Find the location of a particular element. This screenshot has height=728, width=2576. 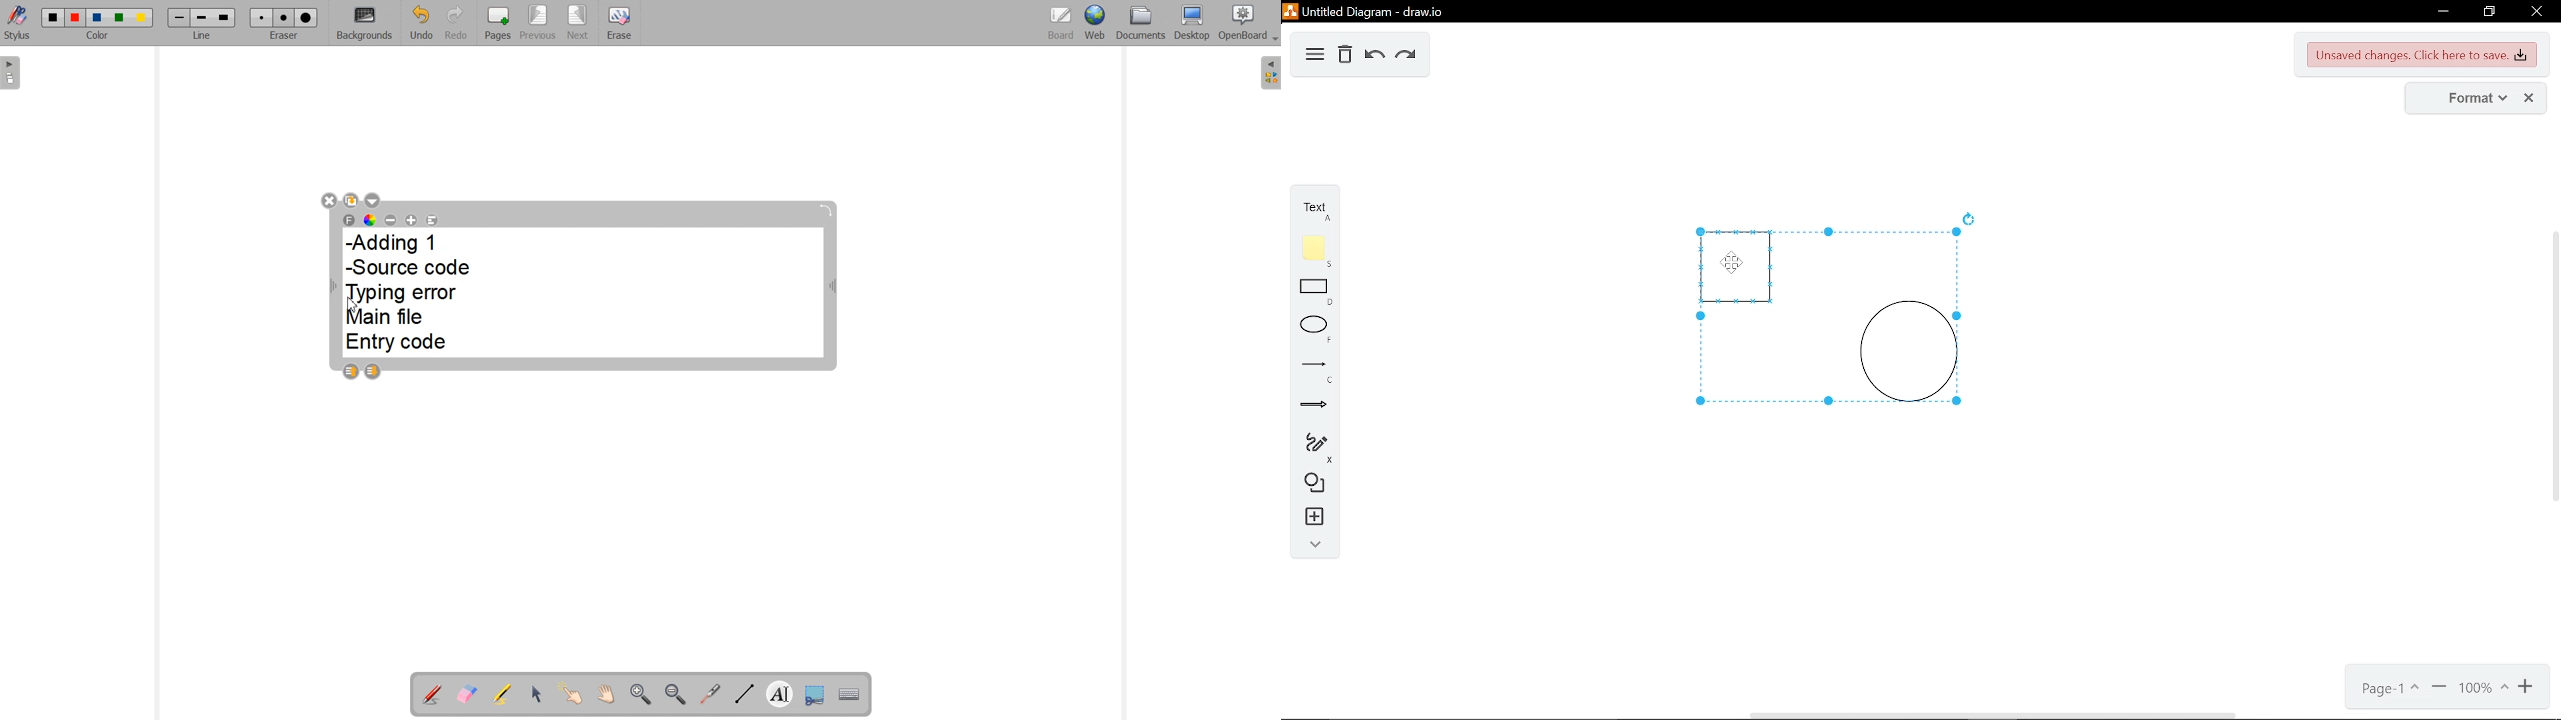

Previous is located at coordinates (538, 23).